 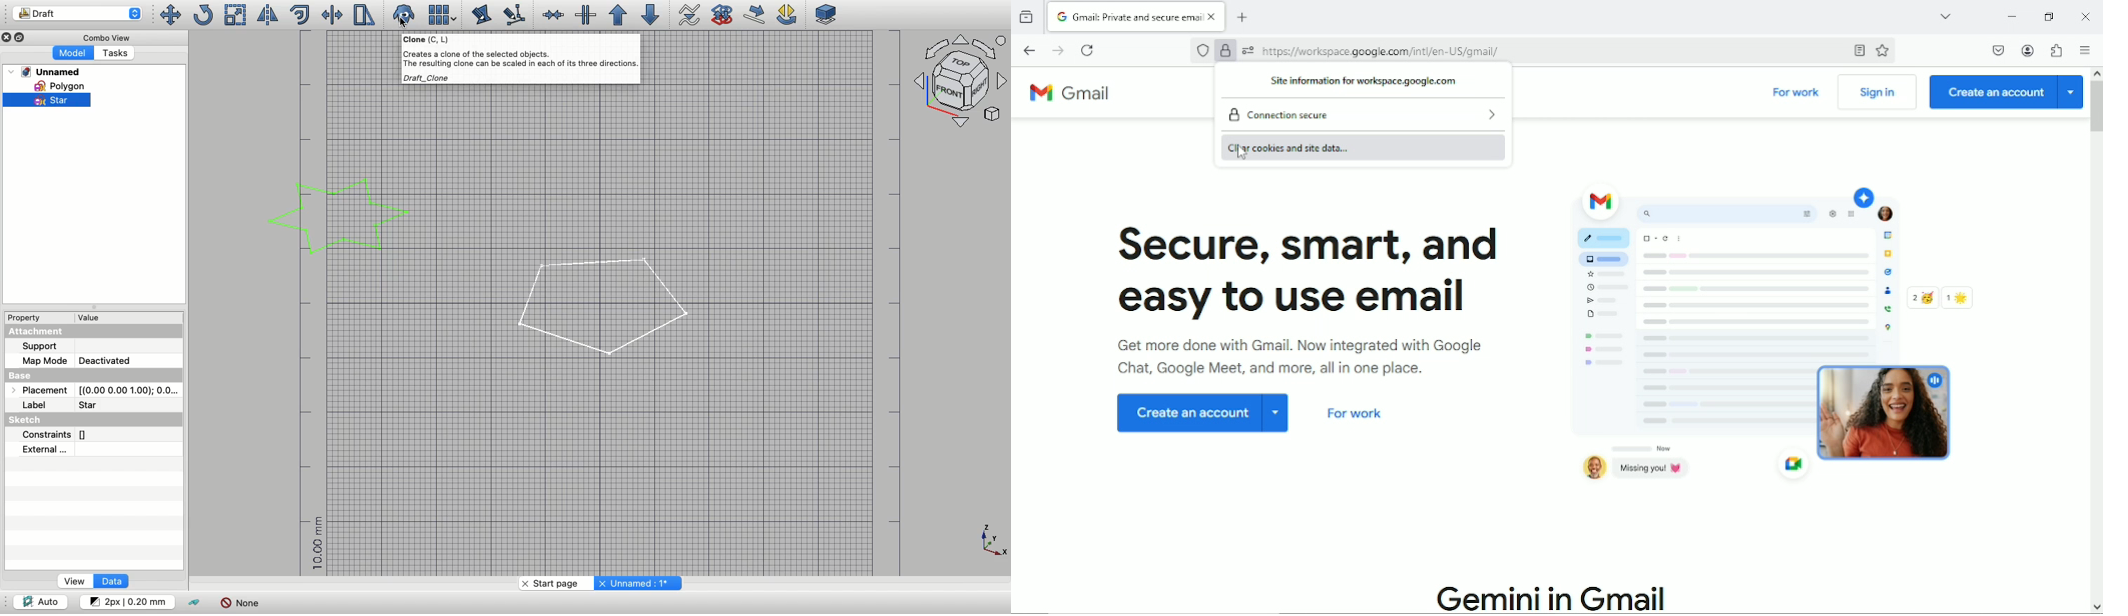 I want to click on Property, so click(x=25, y=318).